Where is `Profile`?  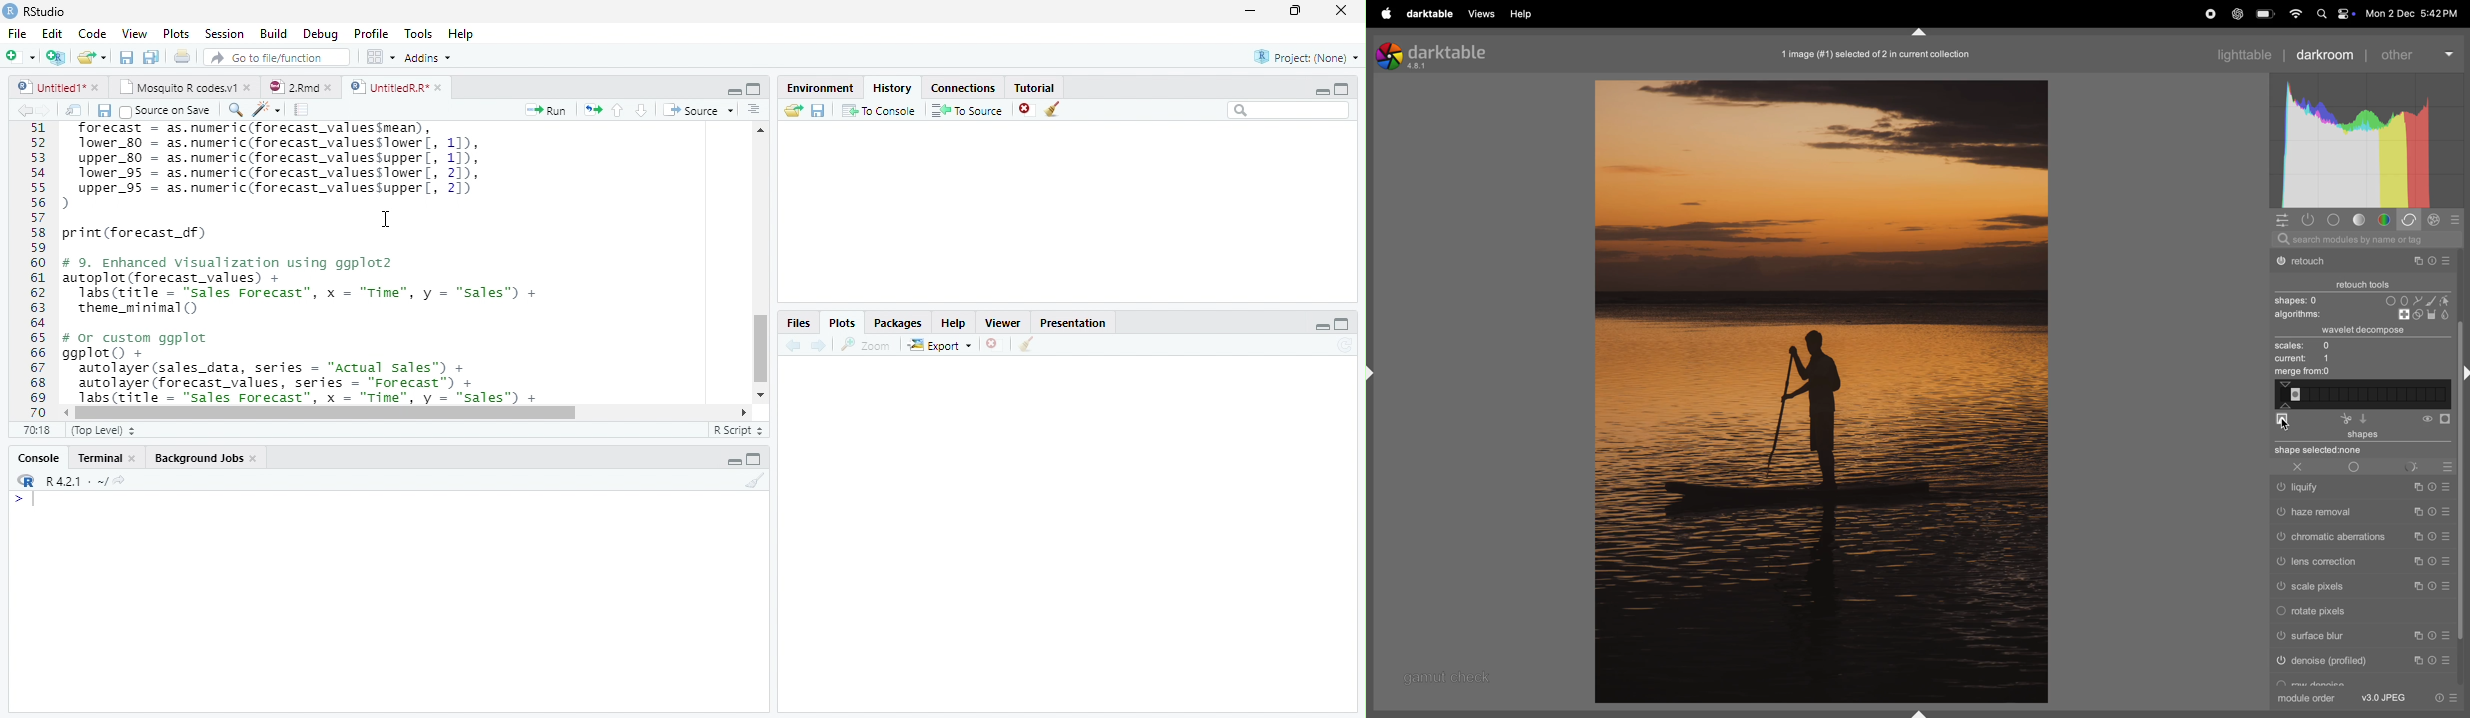
Profile is located at coordinates (372, 35).